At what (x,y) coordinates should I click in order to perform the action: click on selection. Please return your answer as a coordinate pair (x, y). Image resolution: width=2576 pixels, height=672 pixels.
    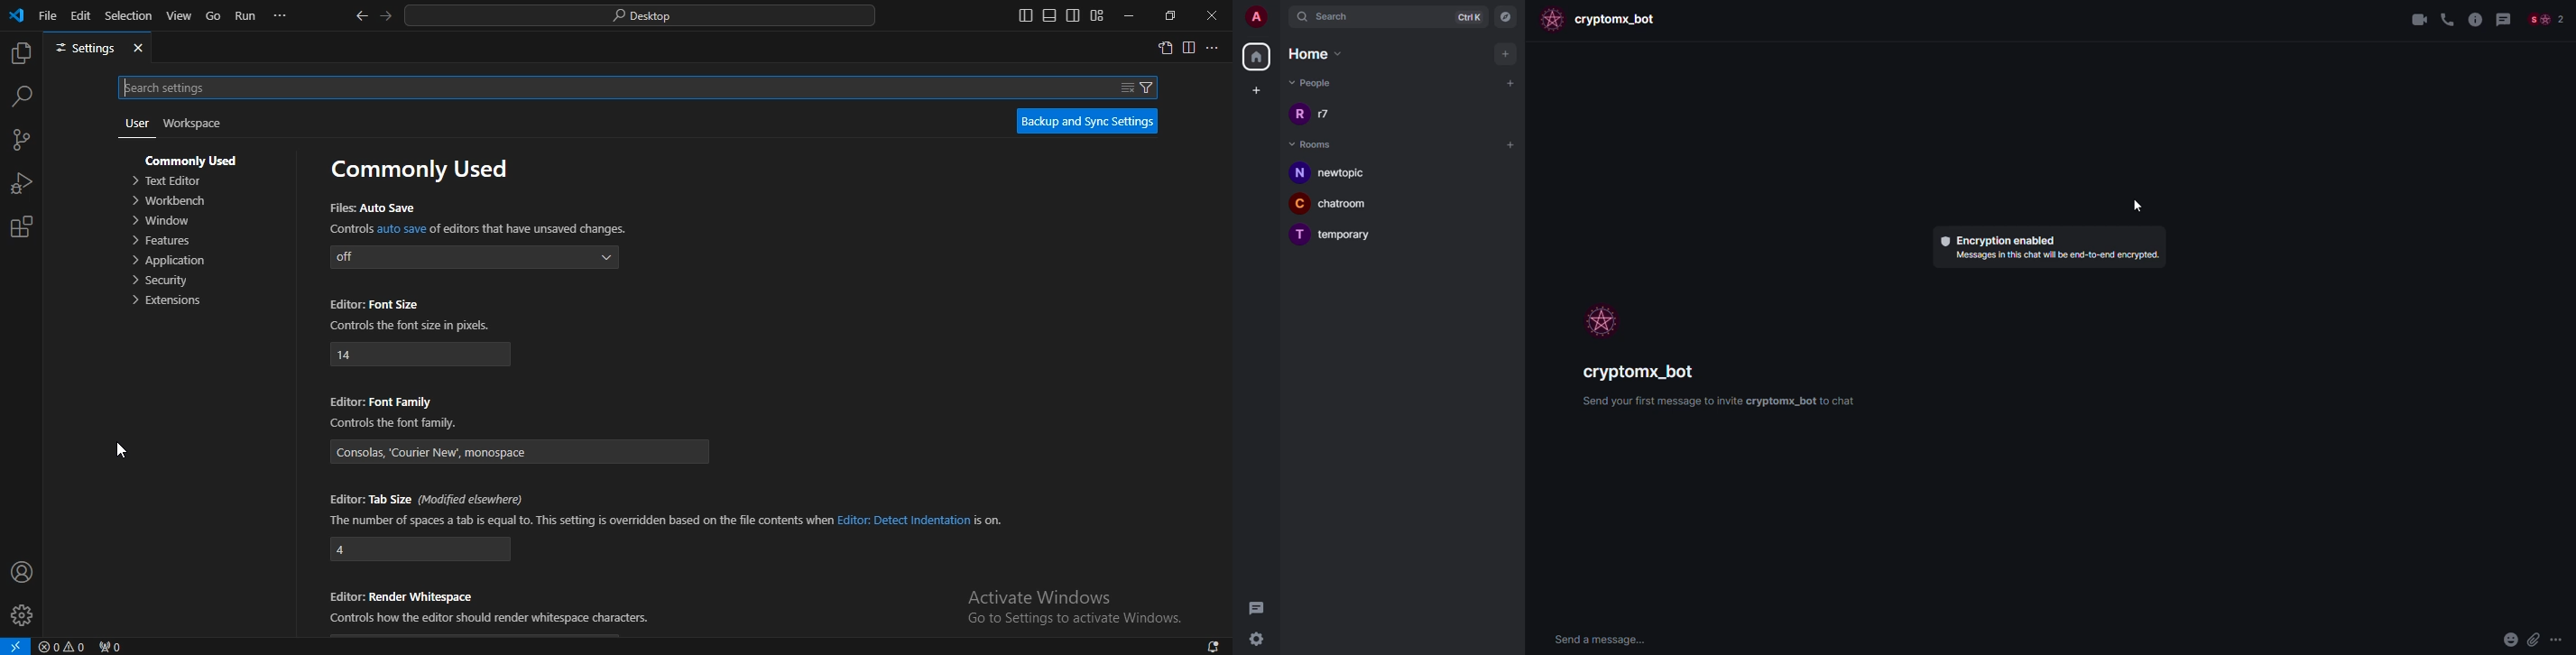
    Looking at the image, I should click on (130, 16).